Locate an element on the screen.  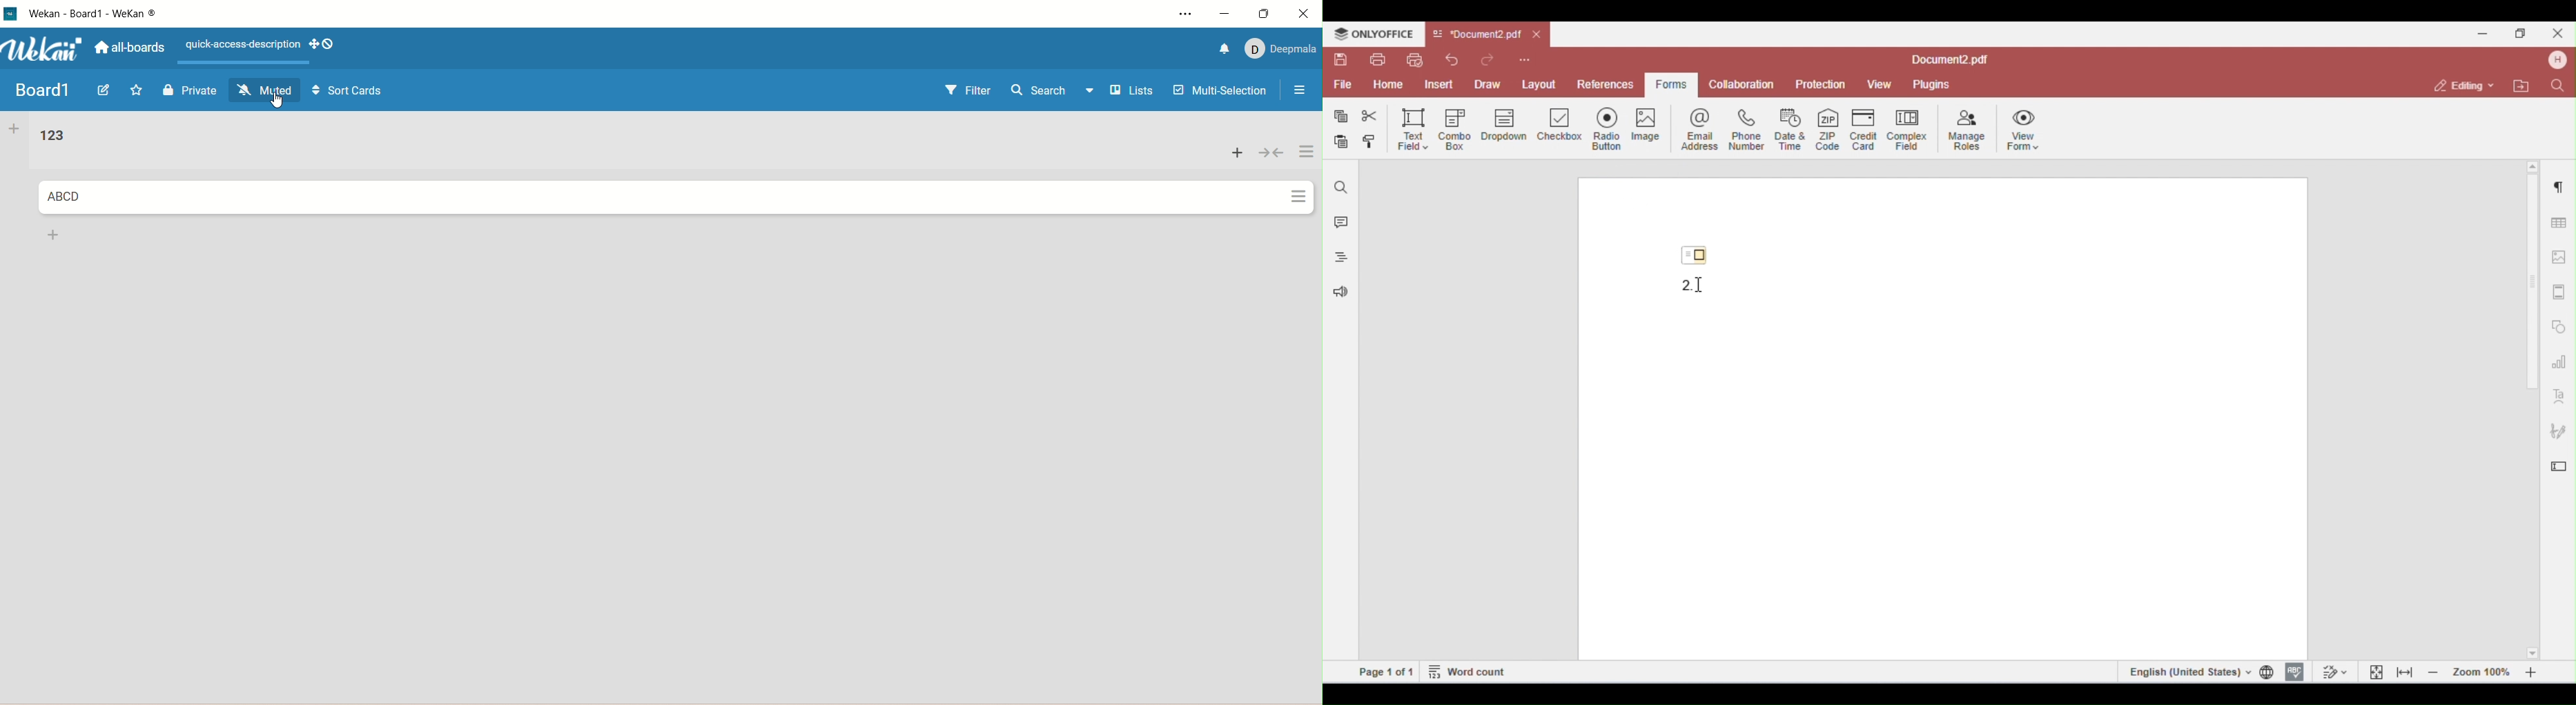
sort cards is located at coordinates (349, 93).